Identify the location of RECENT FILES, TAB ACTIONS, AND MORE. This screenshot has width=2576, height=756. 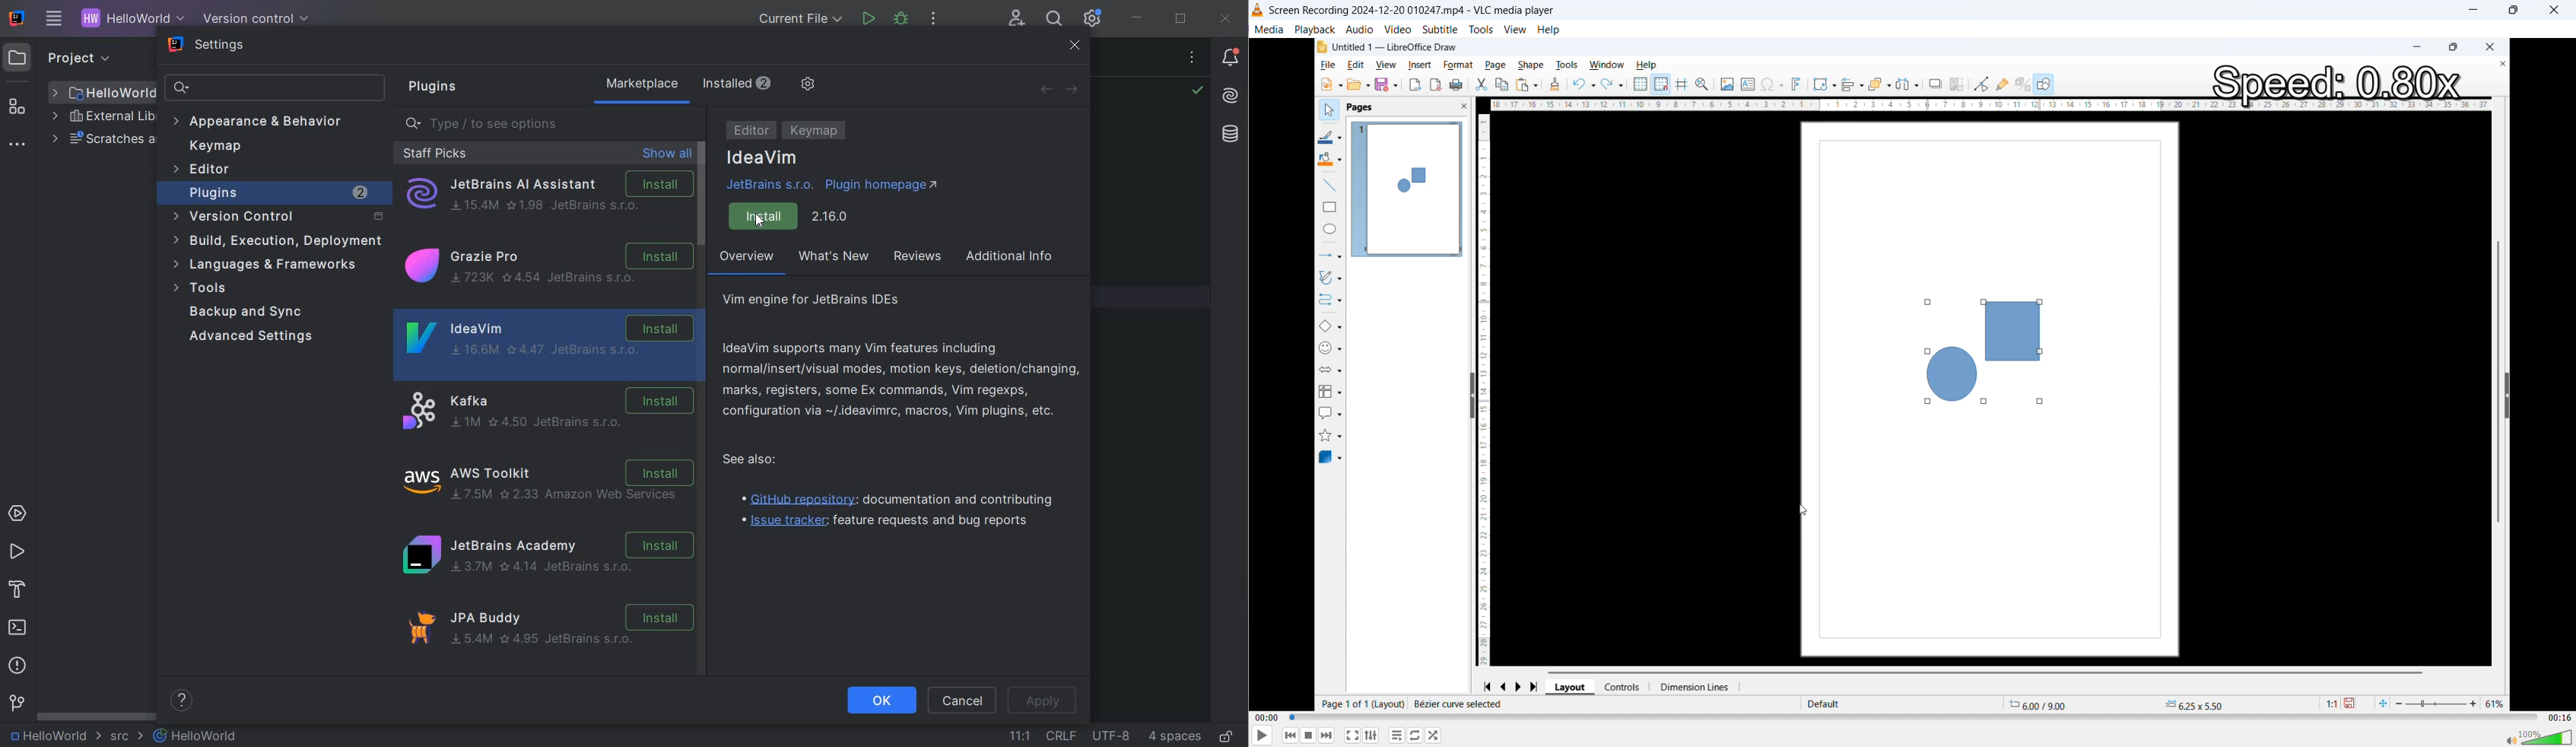
(1194, 59).